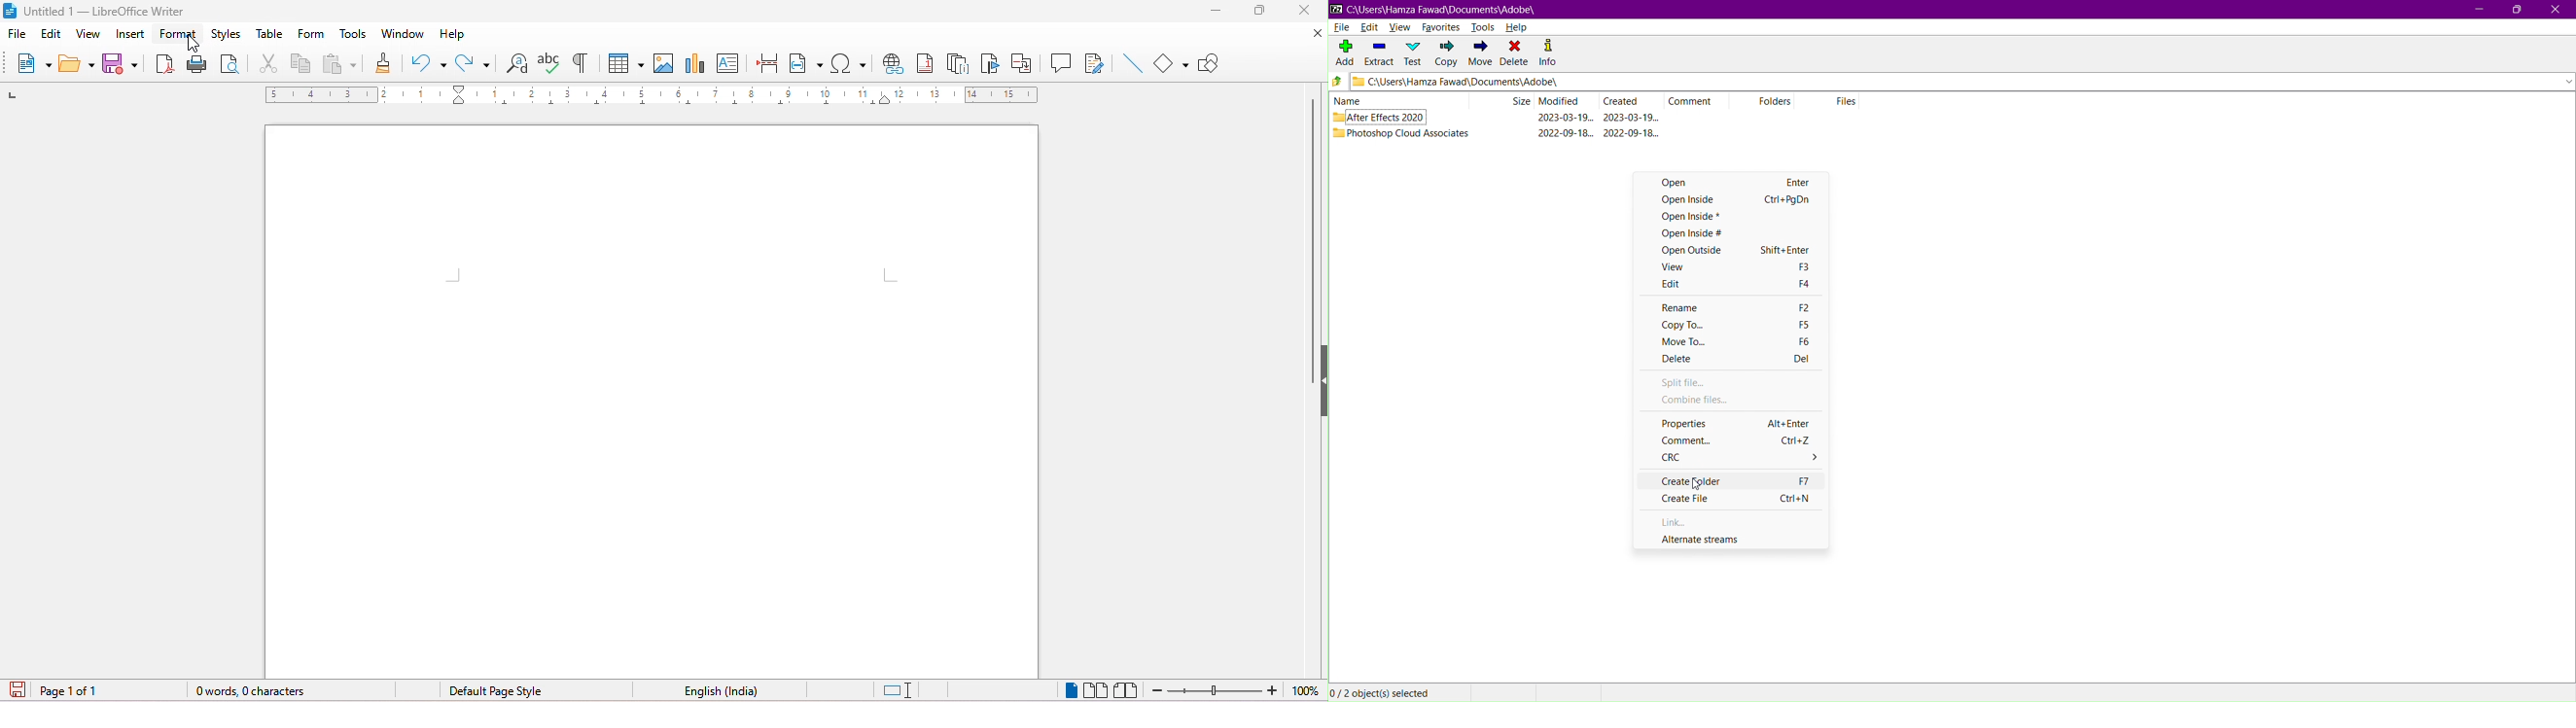 This screenshot has height=728, width=2576. Describe the element at coordinates (402, 34) in the screenshot. I see `window` at that location.